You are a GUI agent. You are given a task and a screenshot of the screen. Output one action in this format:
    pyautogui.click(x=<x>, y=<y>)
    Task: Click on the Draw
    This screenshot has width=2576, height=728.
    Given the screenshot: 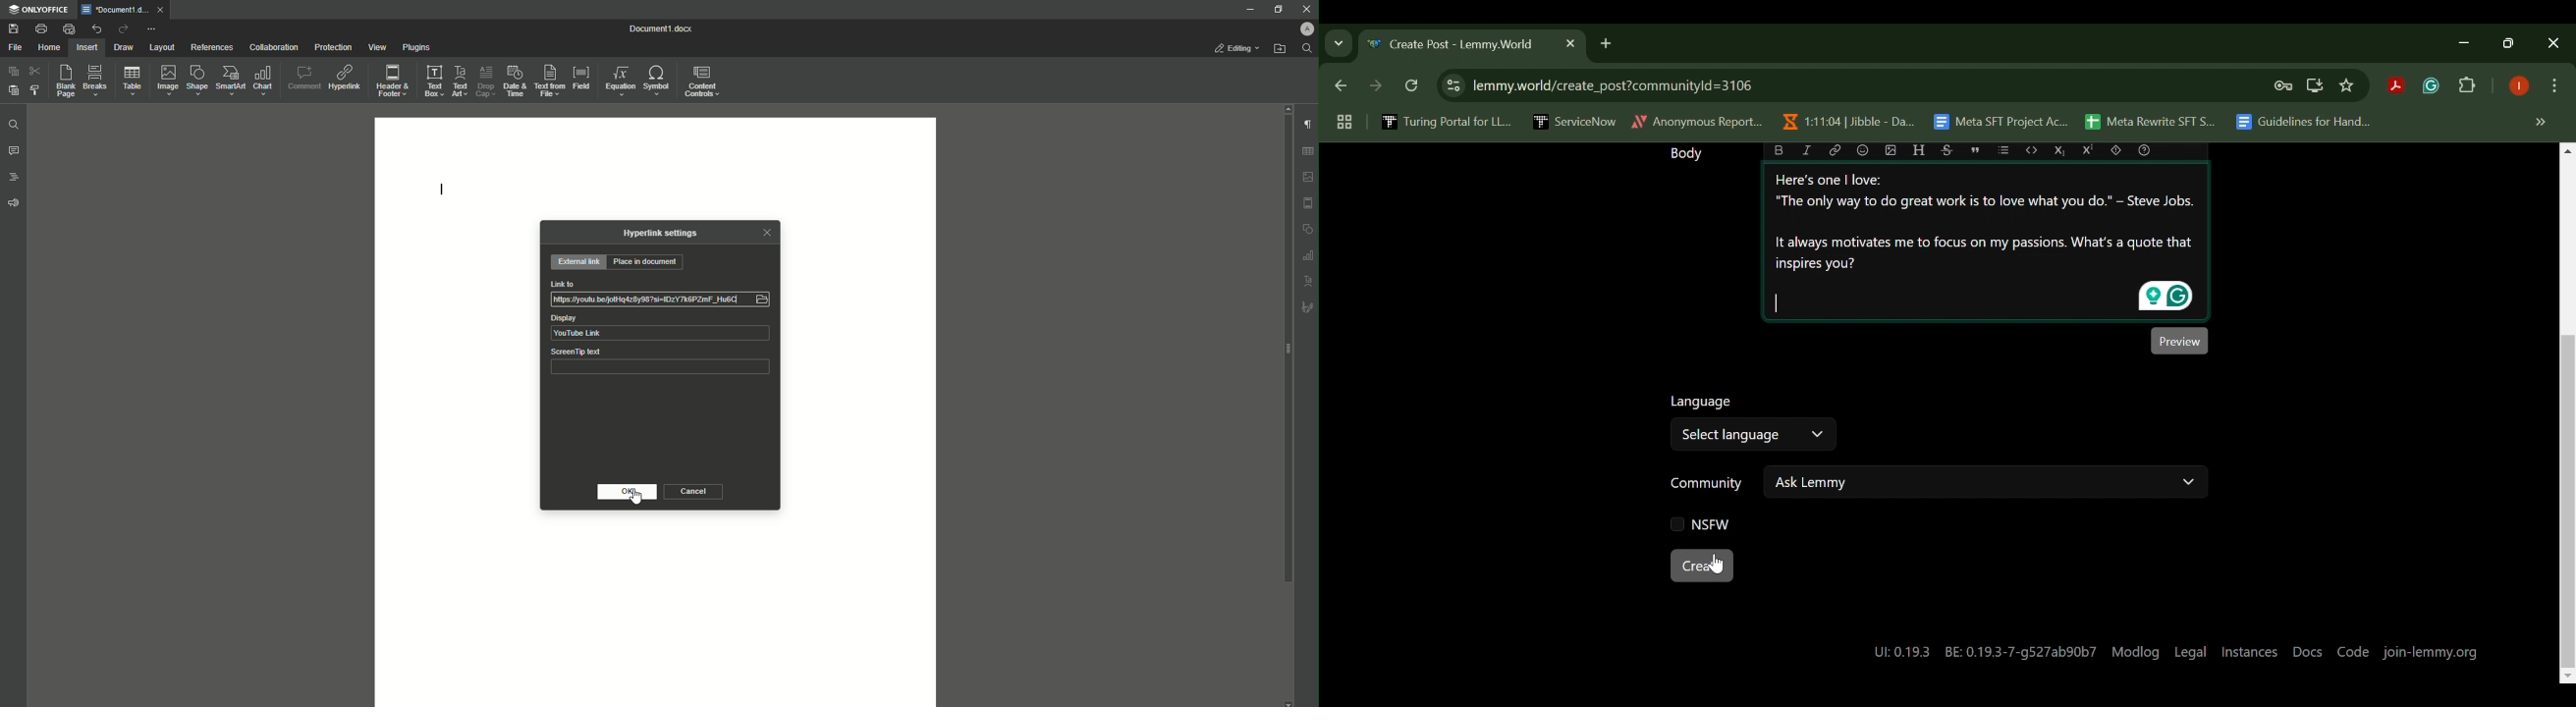 What is the action you would take?
    pyautogui.click(x=125, y=47)
    